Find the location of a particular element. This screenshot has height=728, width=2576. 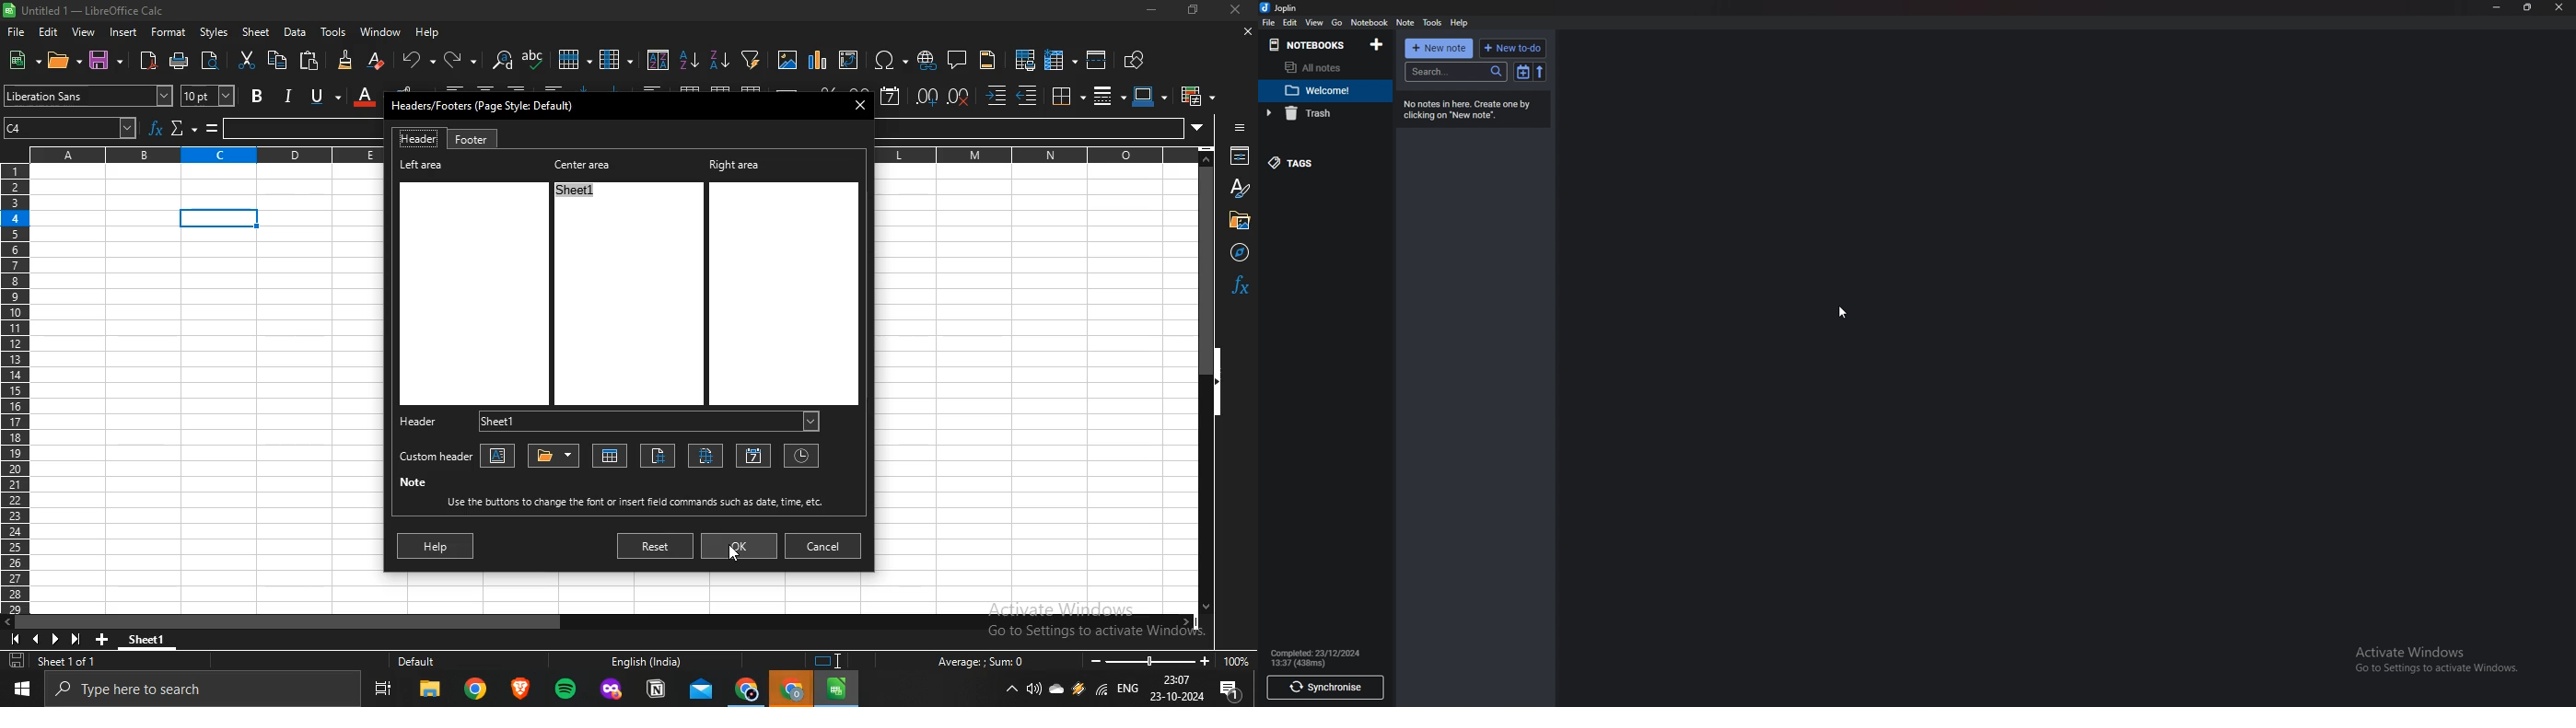

icon is located at coordinates (832, 661).